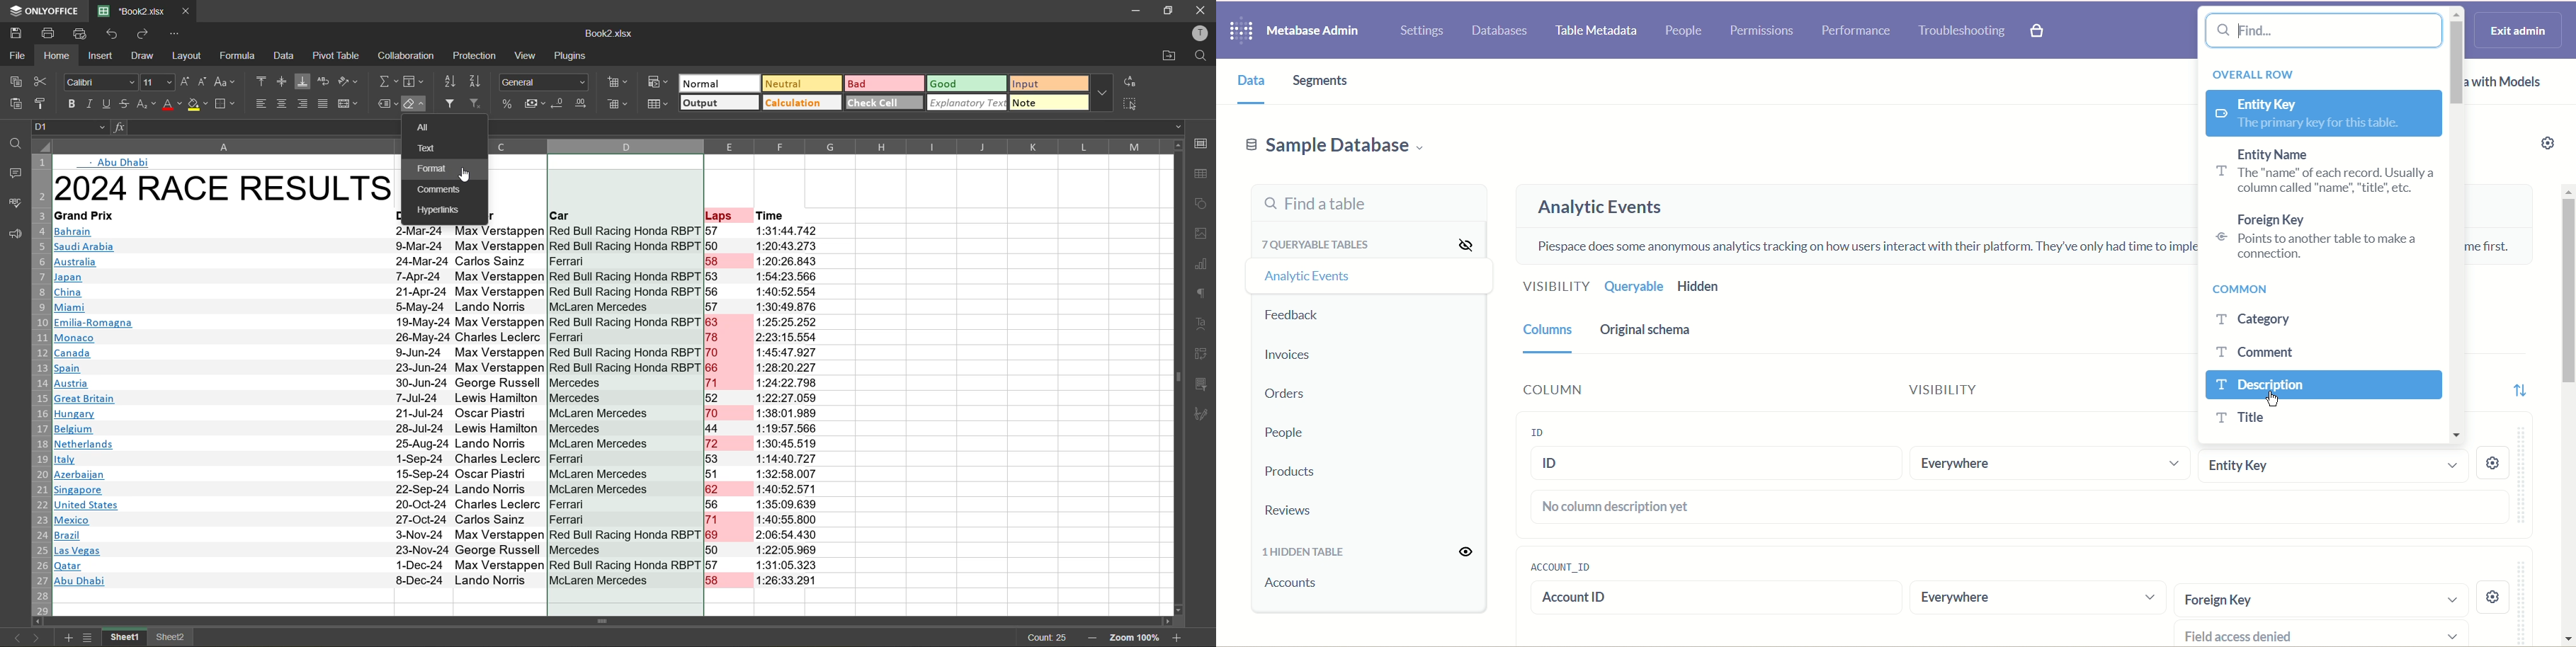 The height and width of the screenshot is (672, 2576). What do you see at coordinates (437, 552) in the screenshot?
I see `Las Vegas 23-Nov-24 George Russell Mercedes 50 1:22:05.969` at bounding box center [437, 552].